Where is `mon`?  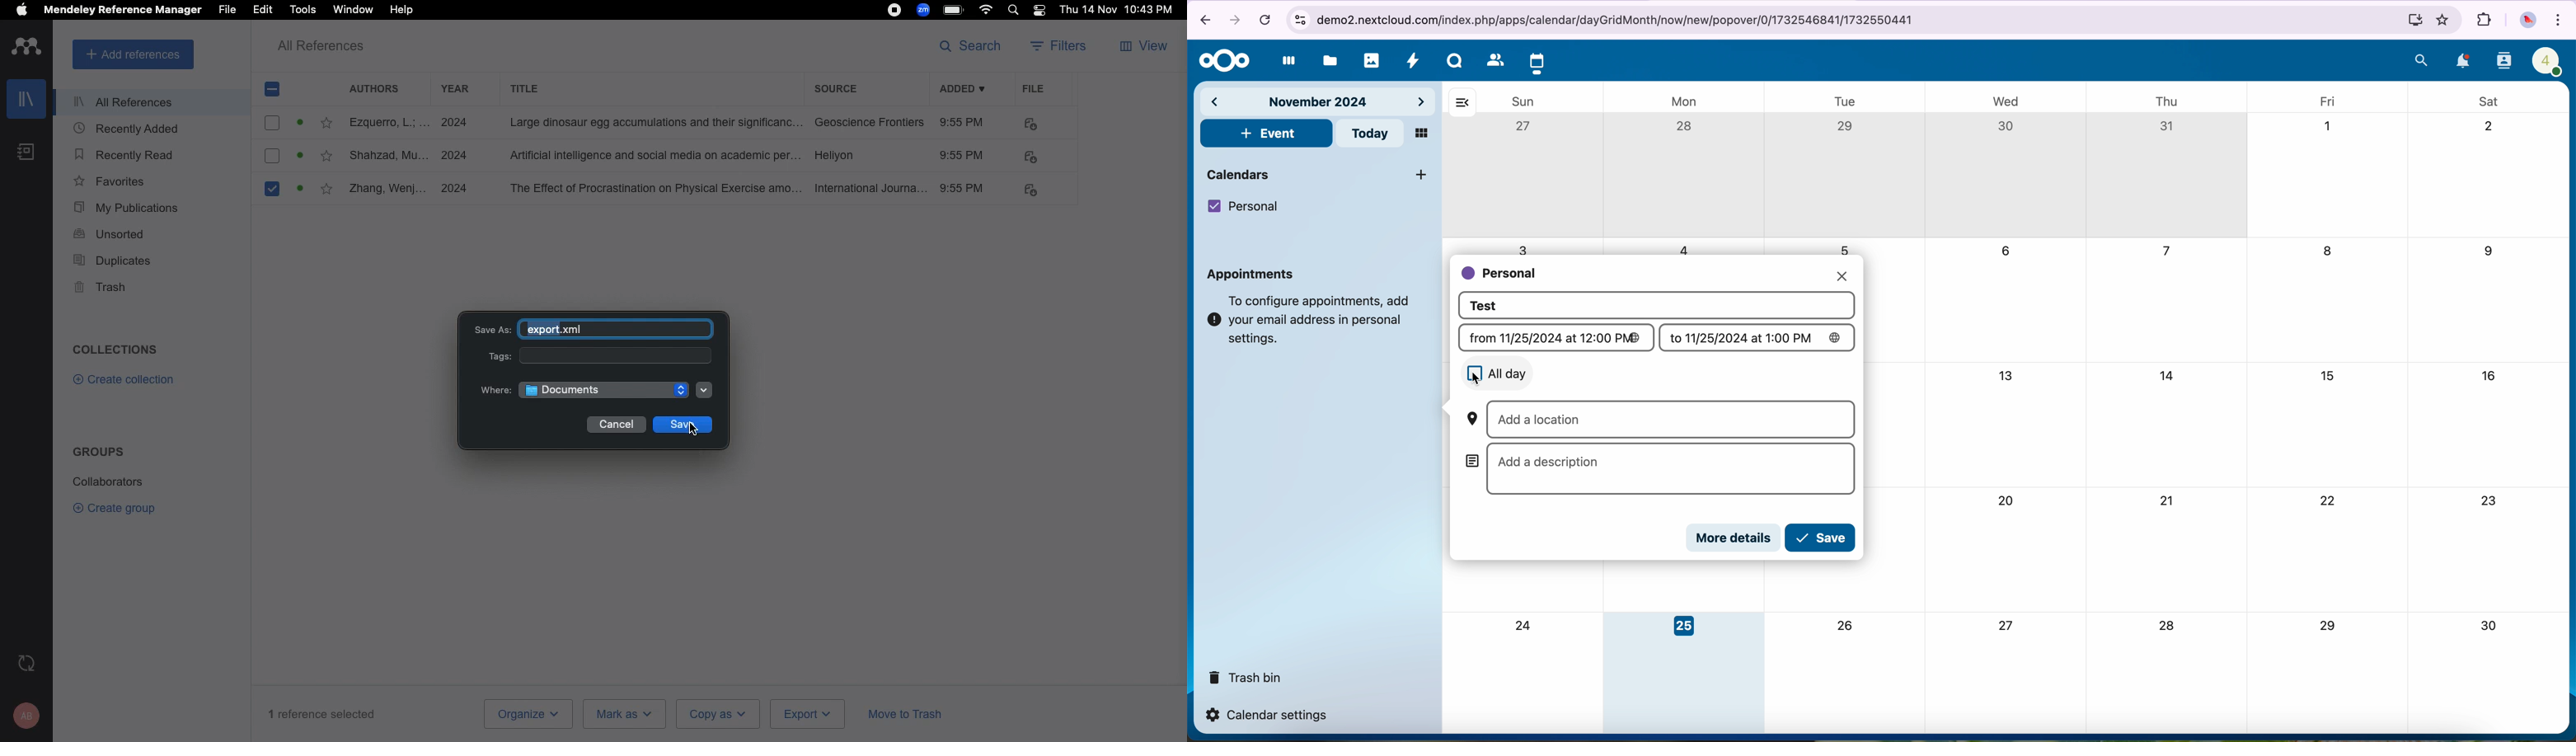 mon is located at coordinates (1686, 101).